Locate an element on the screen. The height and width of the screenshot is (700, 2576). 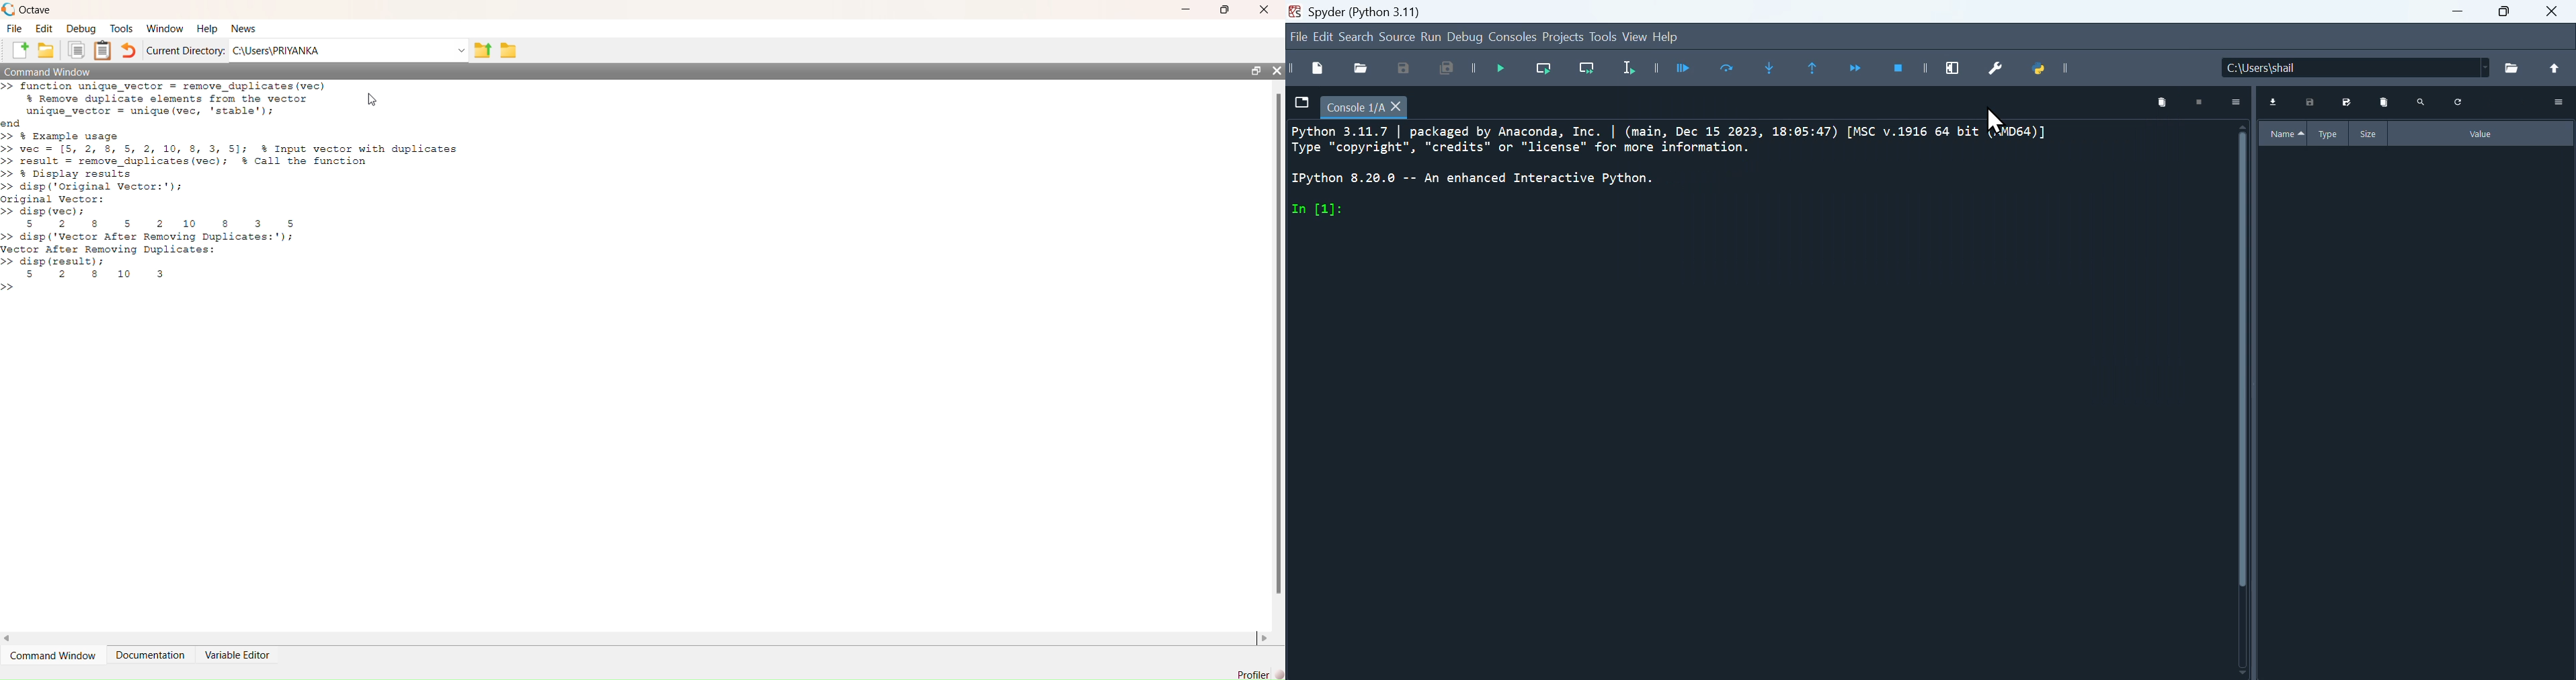
more options is located at coordinates (2241, 102).